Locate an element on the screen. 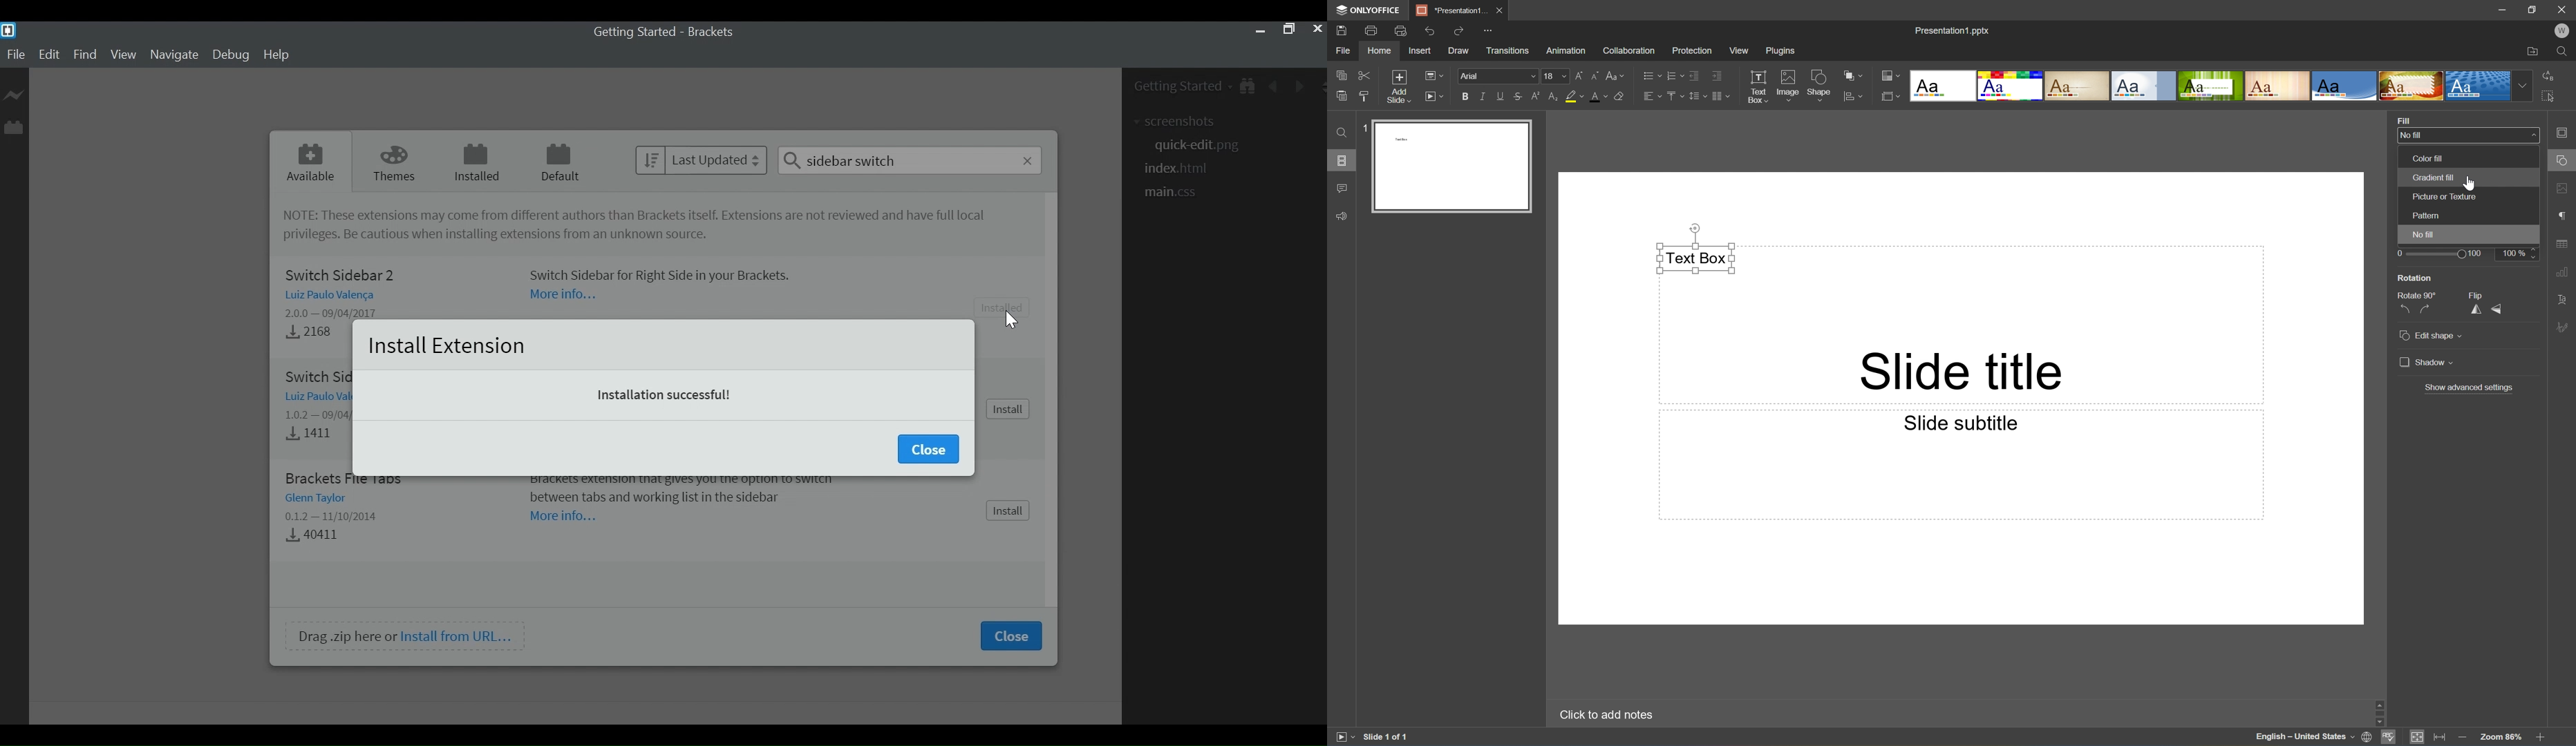 This screenshot has width=2576, height=756. Change slide layout is located at coordinates (1432, 75).